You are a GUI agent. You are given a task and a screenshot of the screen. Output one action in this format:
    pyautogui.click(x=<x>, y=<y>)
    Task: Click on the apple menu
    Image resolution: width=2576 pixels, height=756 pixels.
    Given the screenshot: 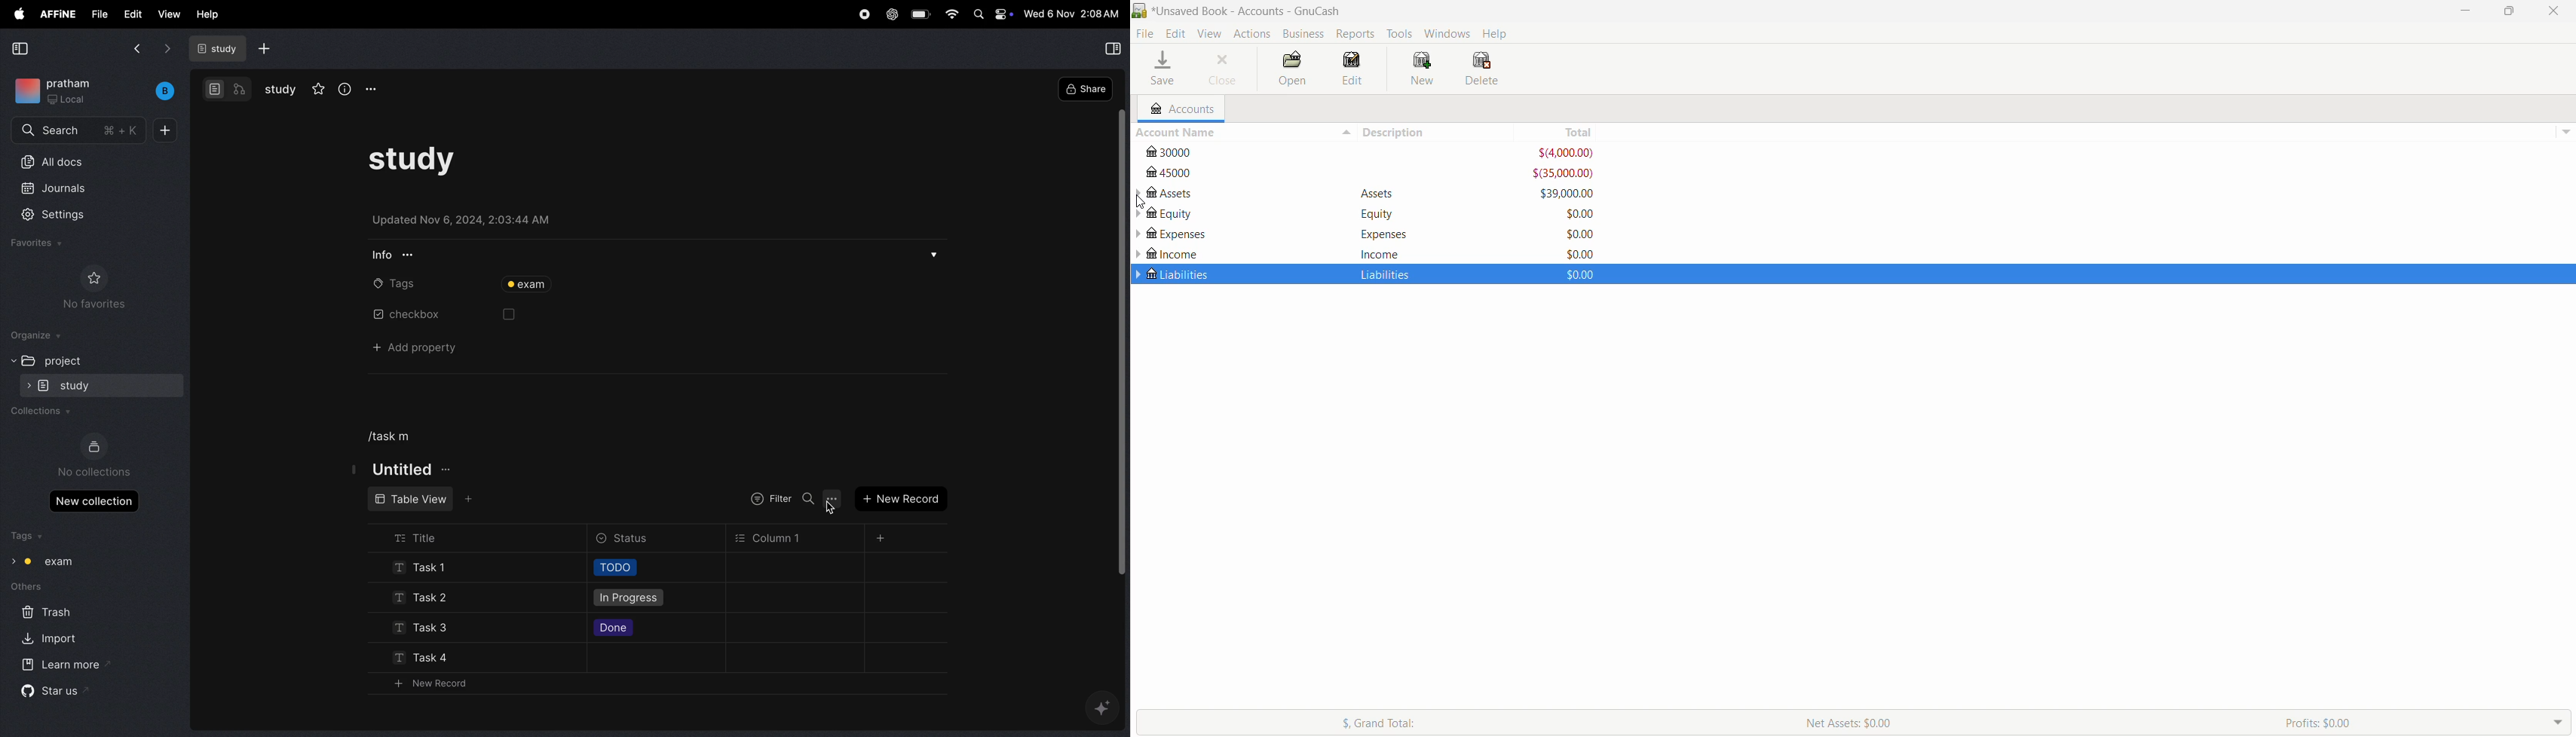 What is the action you would take?
    pyautogui.click(x=16, y=14)
    